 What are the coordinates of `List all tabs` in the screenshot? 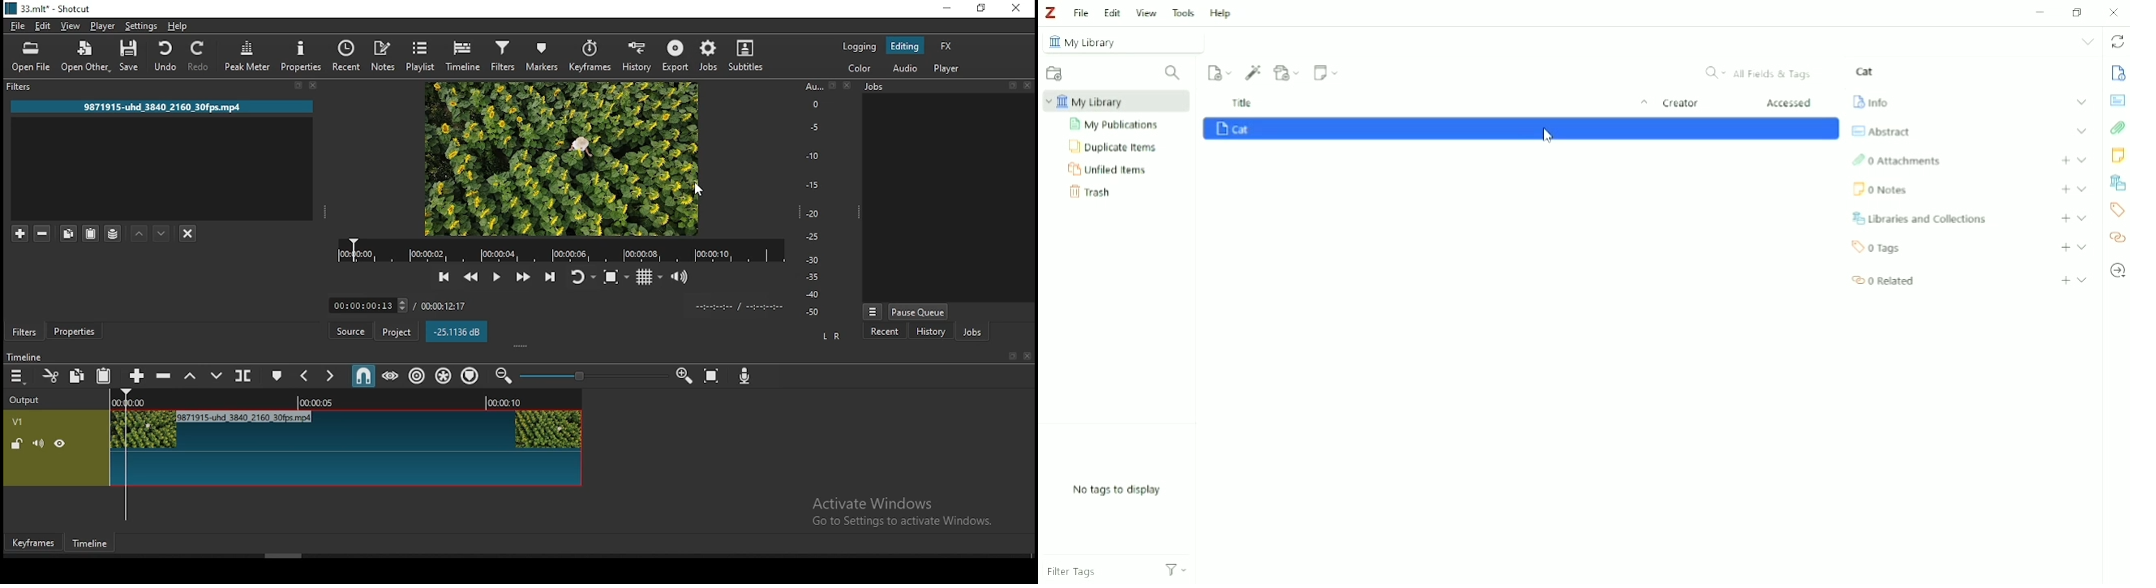 It's located at (2089, 41).